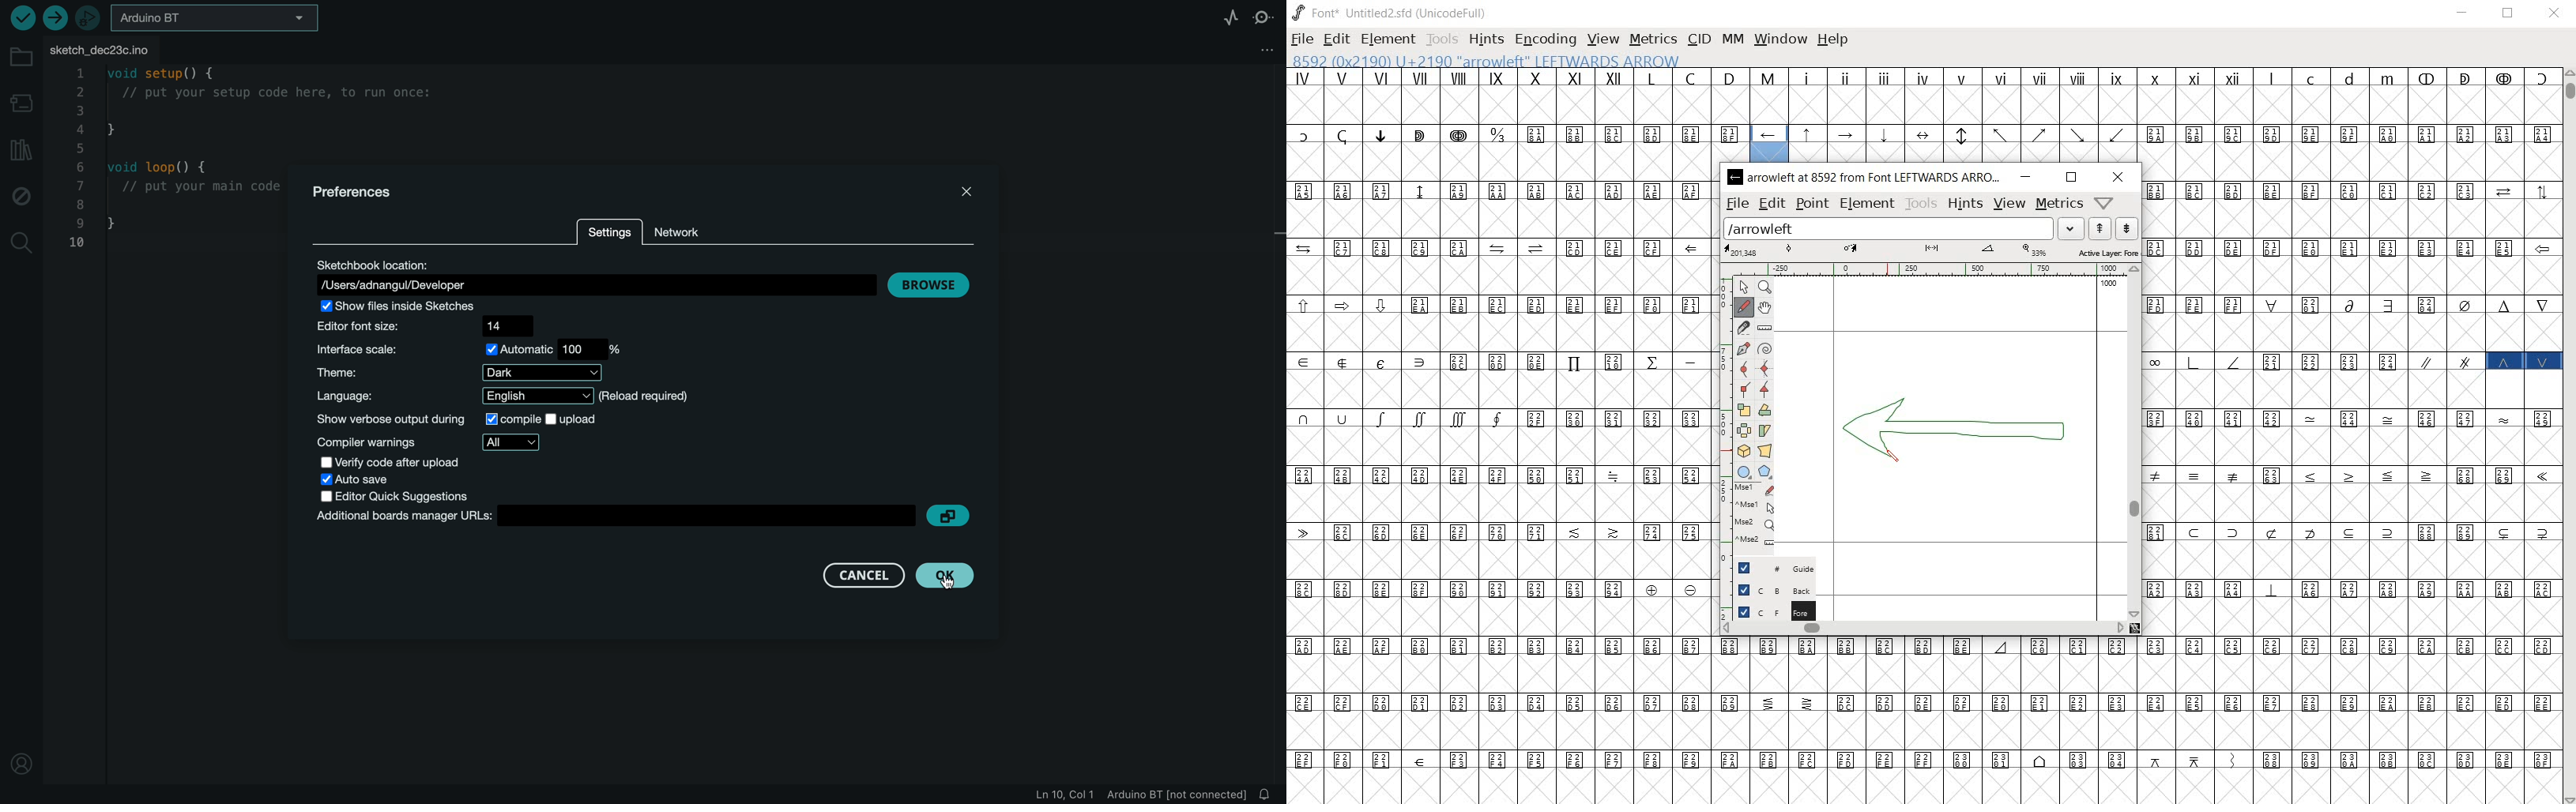  Describe the element at coordinates (1335, 40) in the screenshot. I see `edit` at that location.